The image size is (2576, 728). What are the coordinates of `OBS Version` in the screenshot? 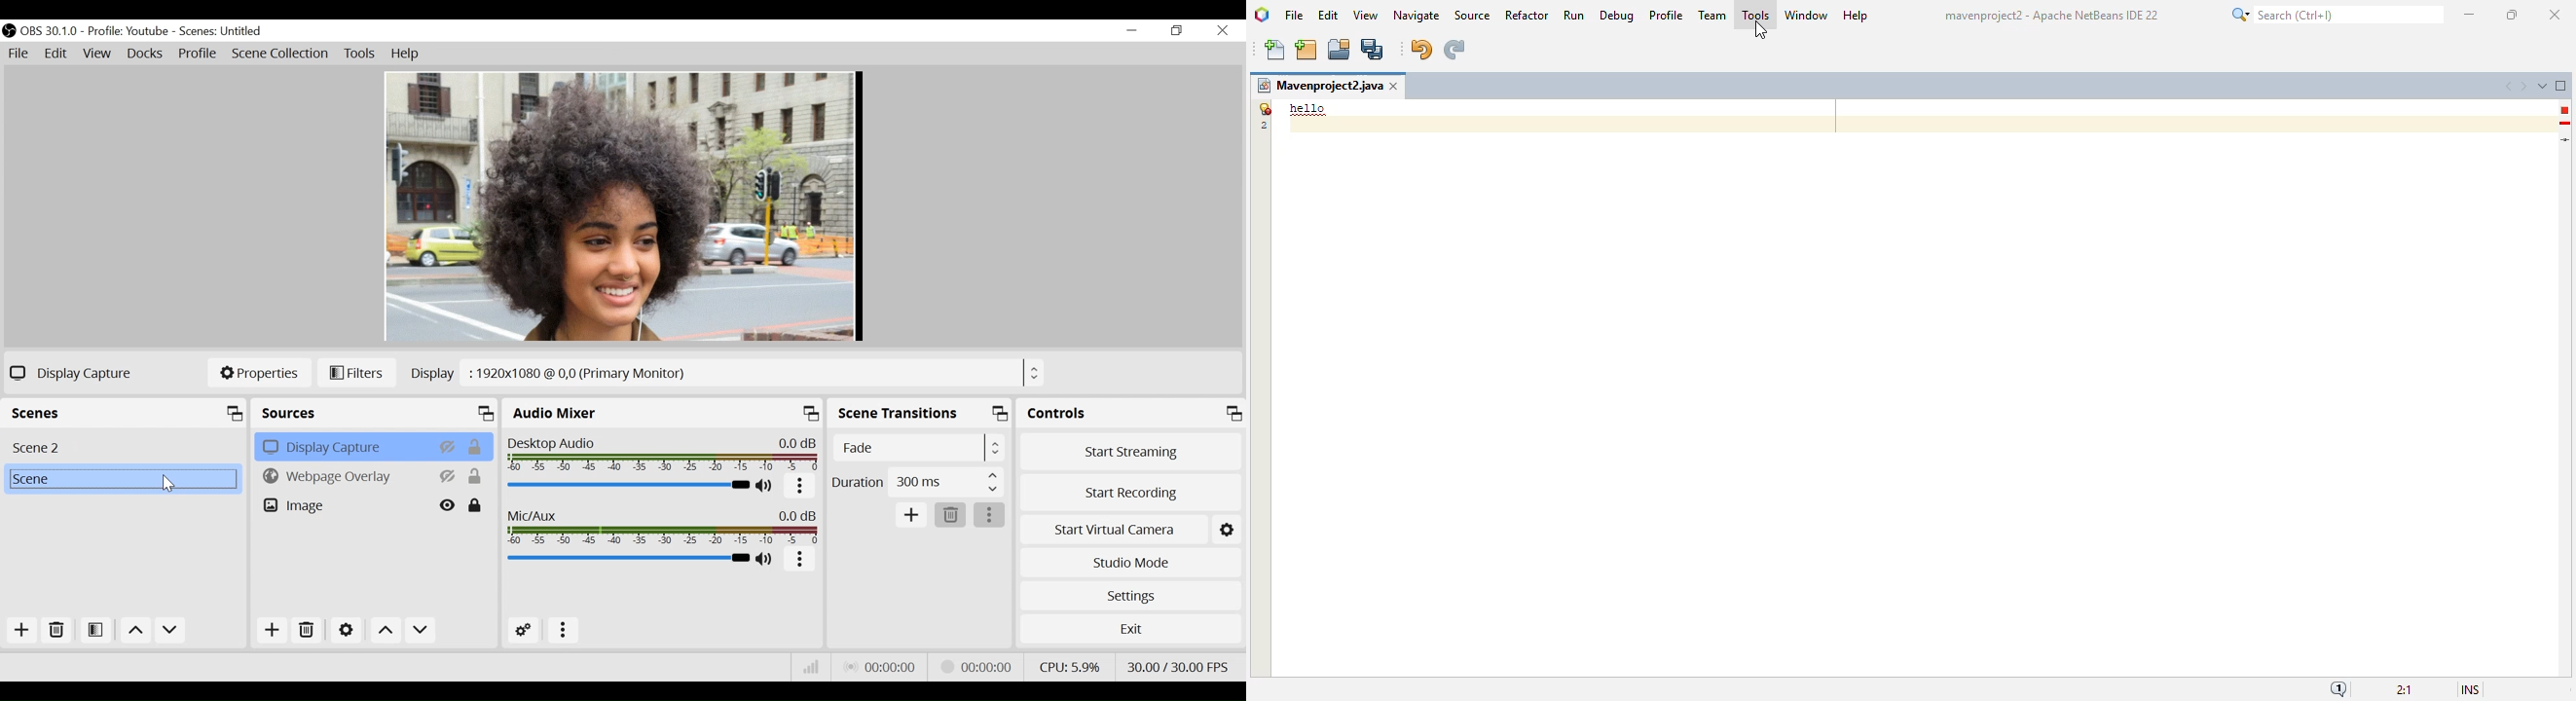 It's located at (50, 32).